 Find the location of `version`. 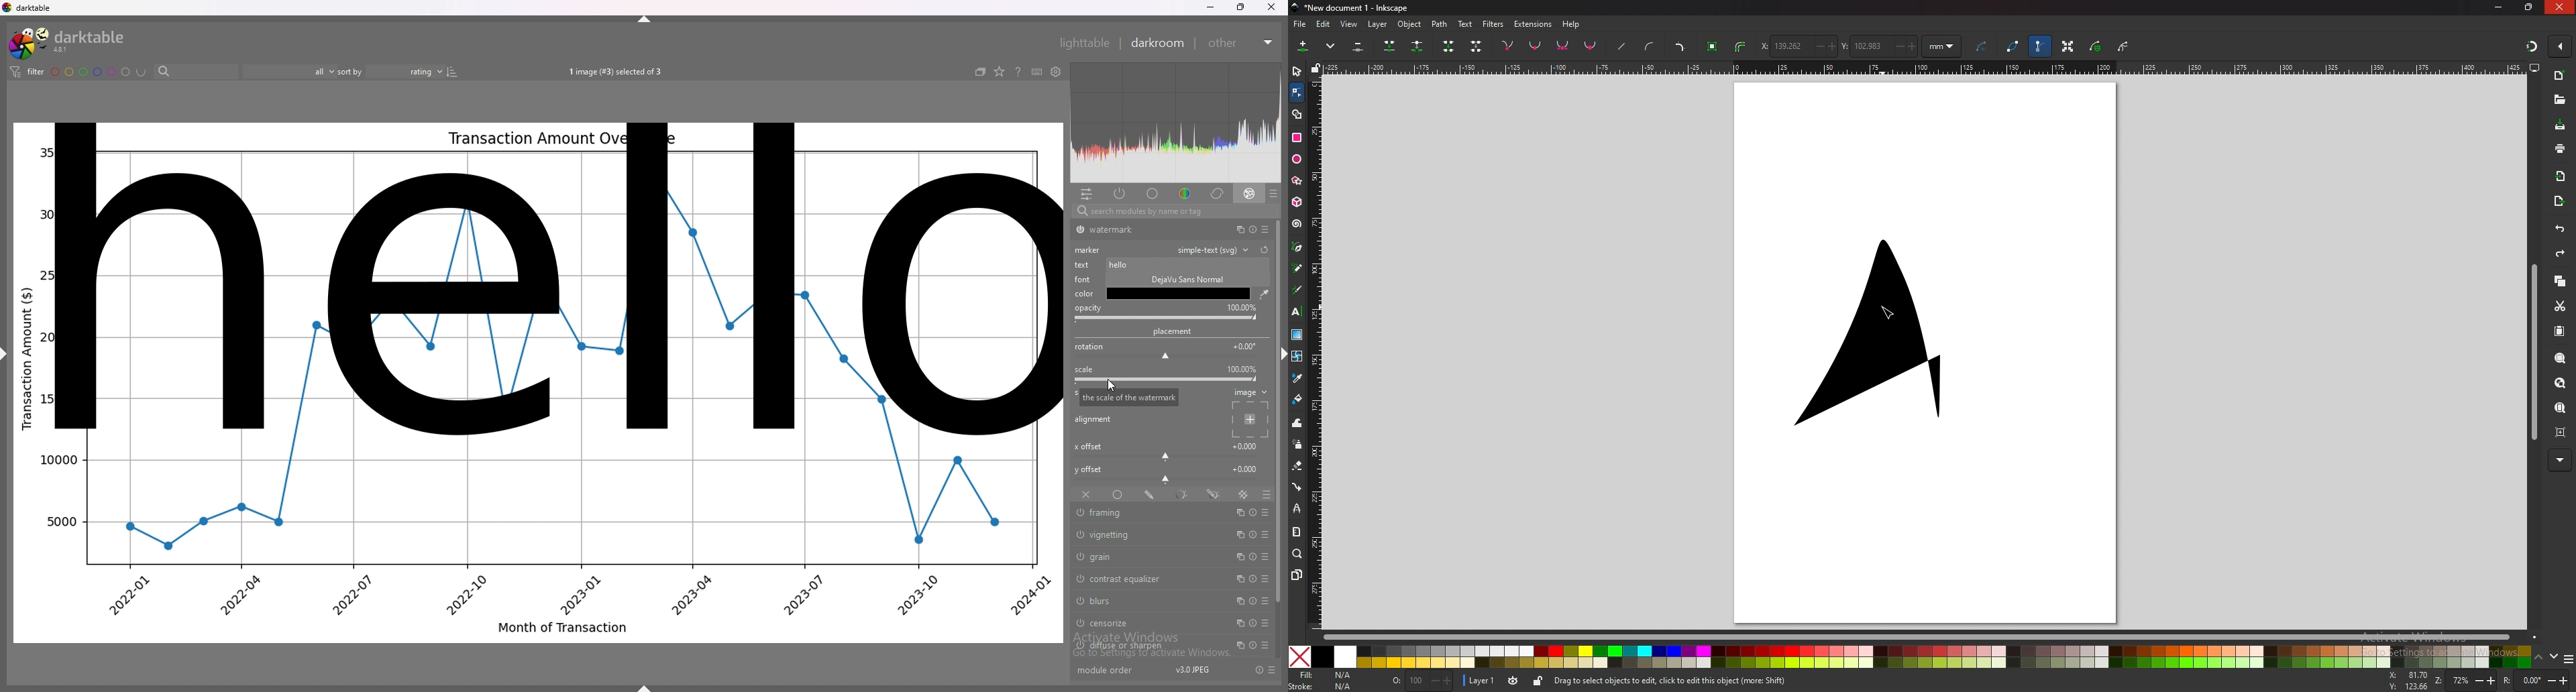

version is located at coordinates (1191, 671).